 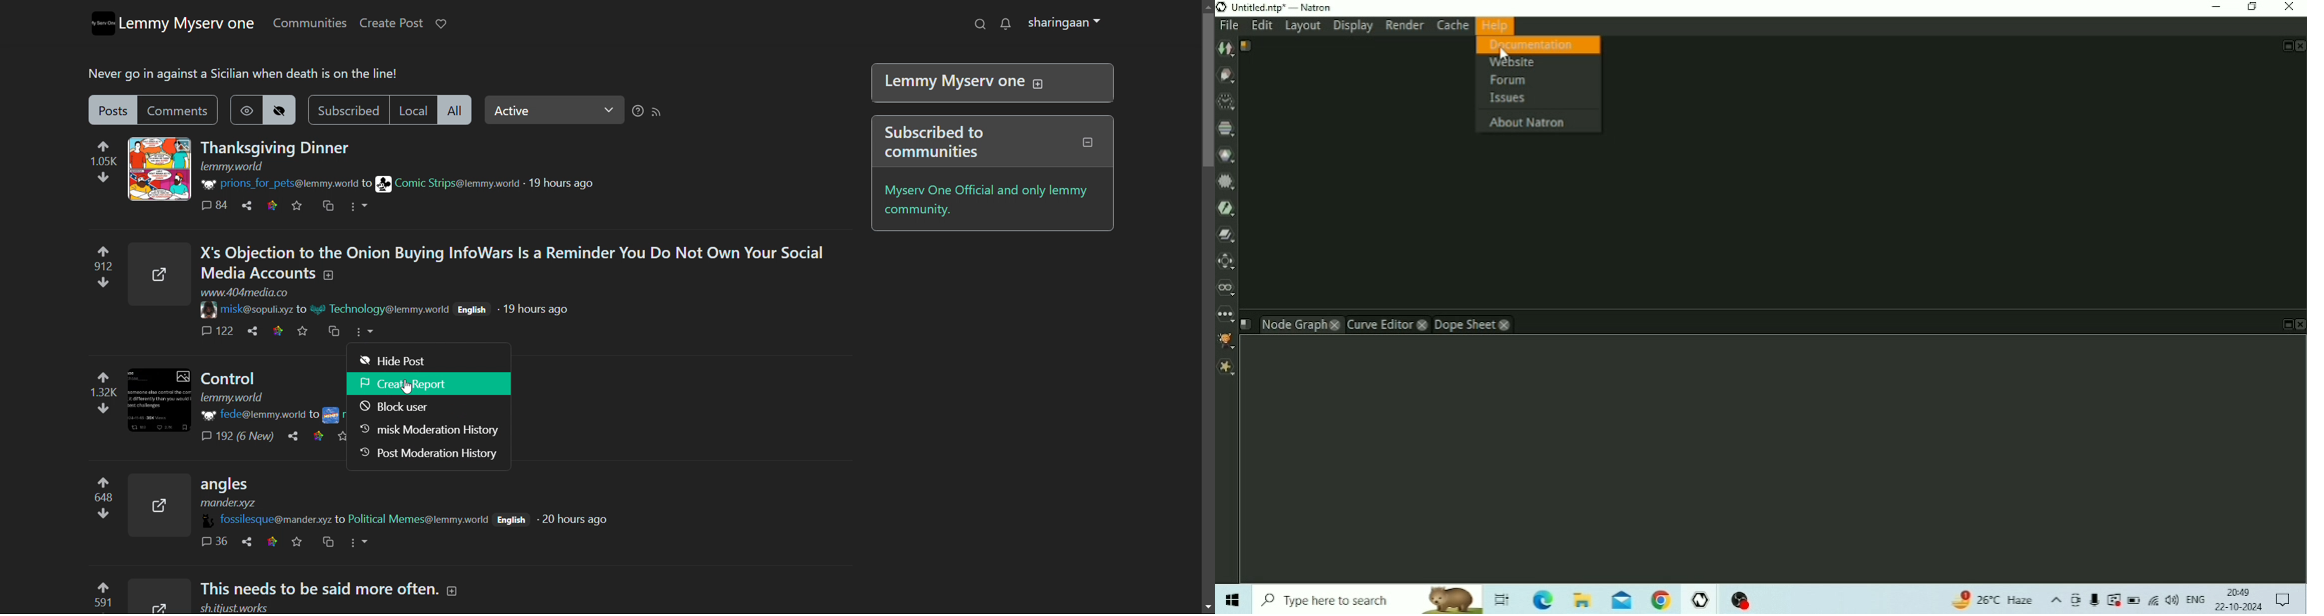 What do you see at coordinates (457, 111) in the screenshot?
I see `all` at bounding box center [457, 111].